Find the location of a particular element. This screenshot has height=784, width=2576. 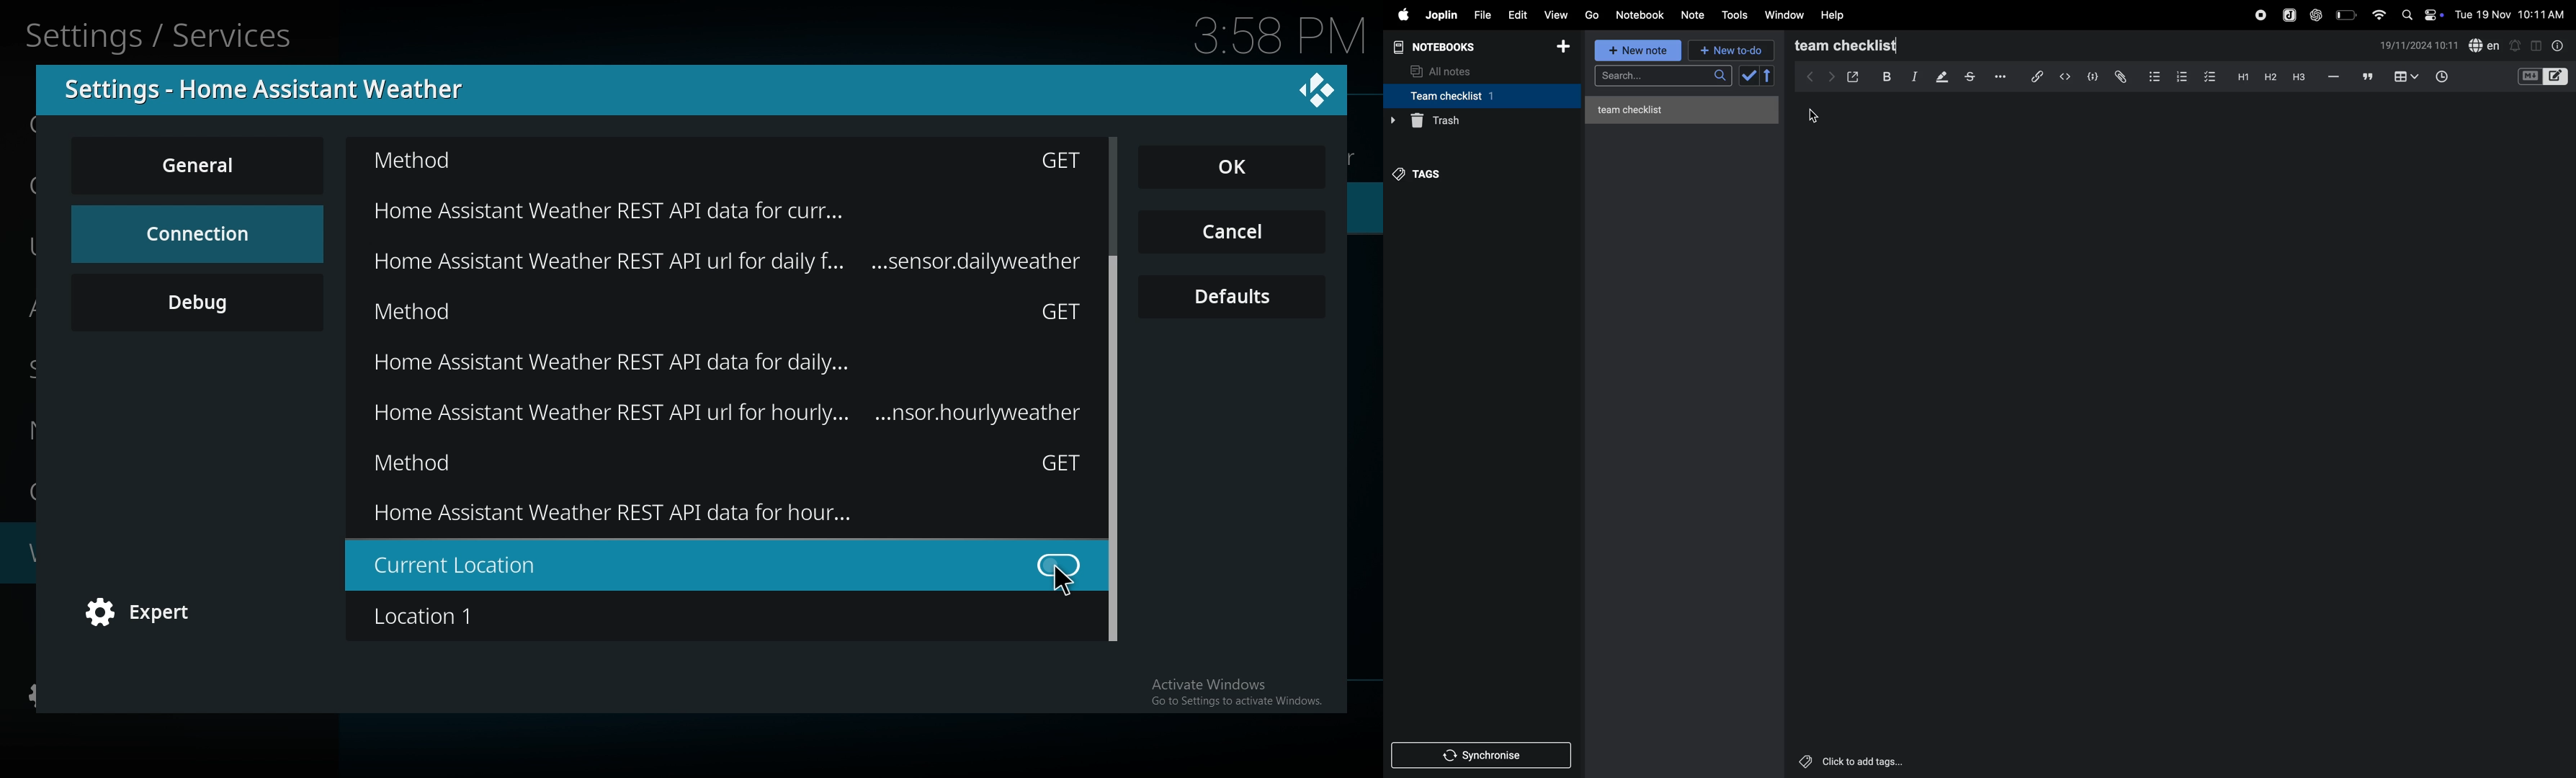

settings - home assistant weather is located at coordinates (273, 89).